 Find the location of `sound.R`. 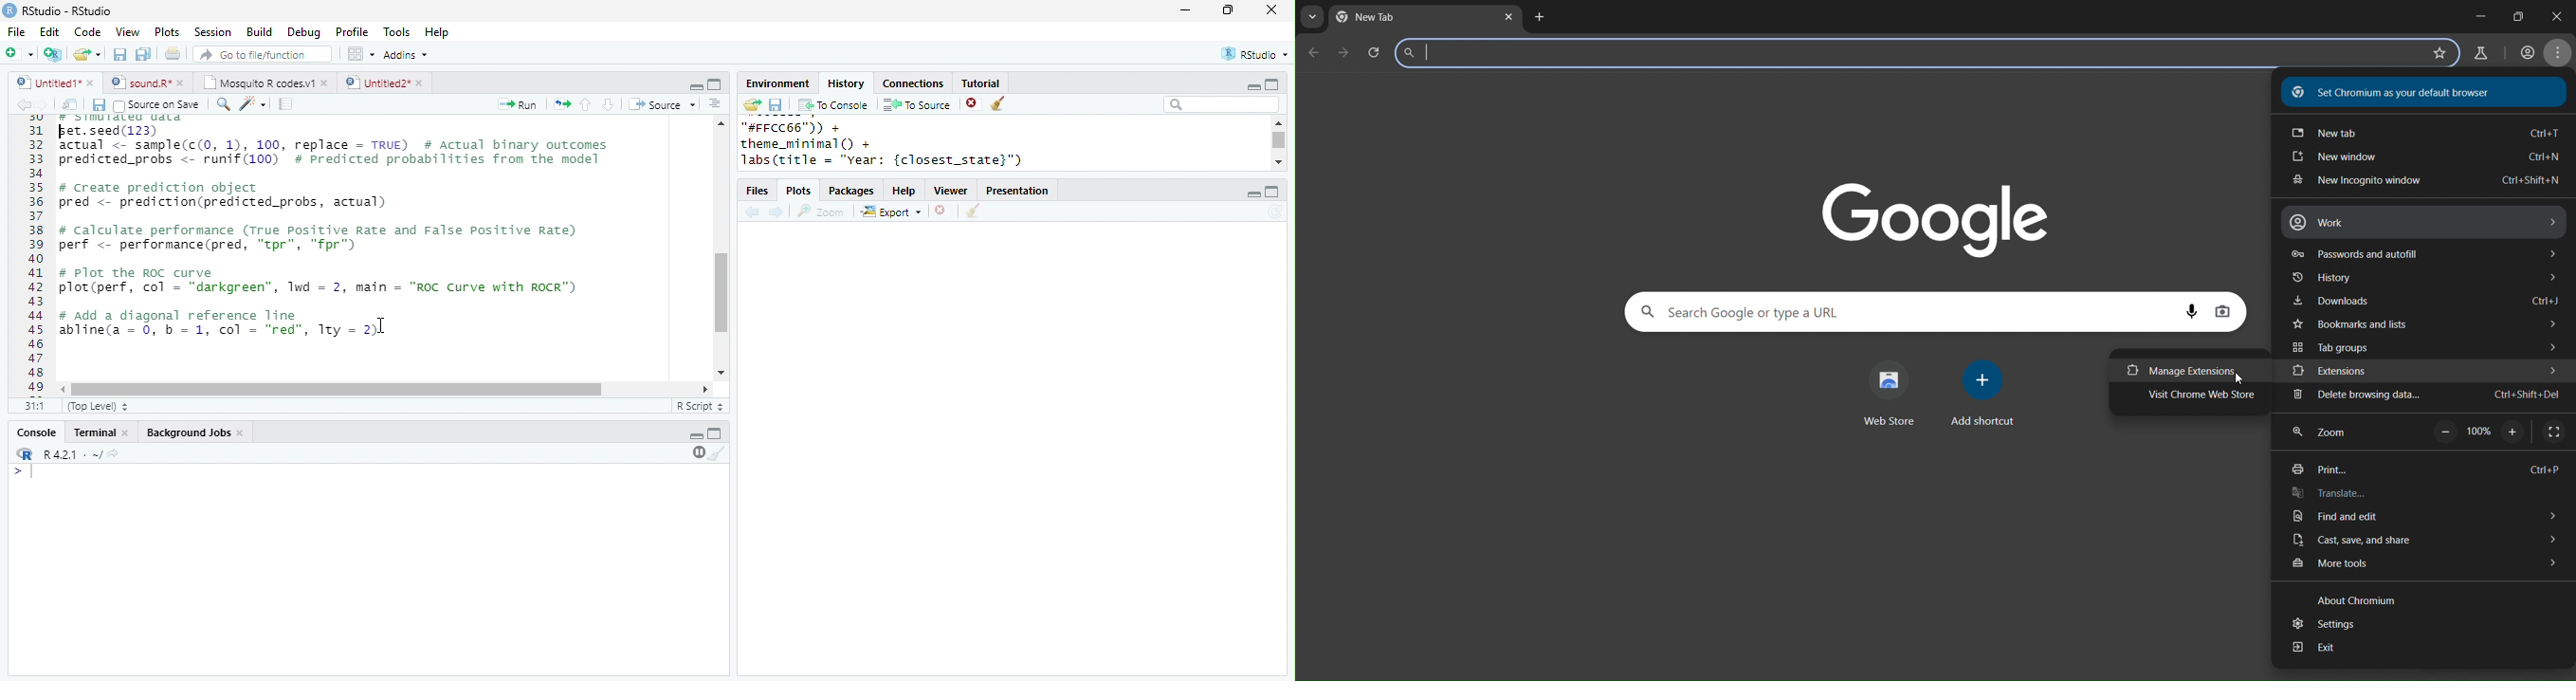

sound.R is located at coordinates (141, 83).